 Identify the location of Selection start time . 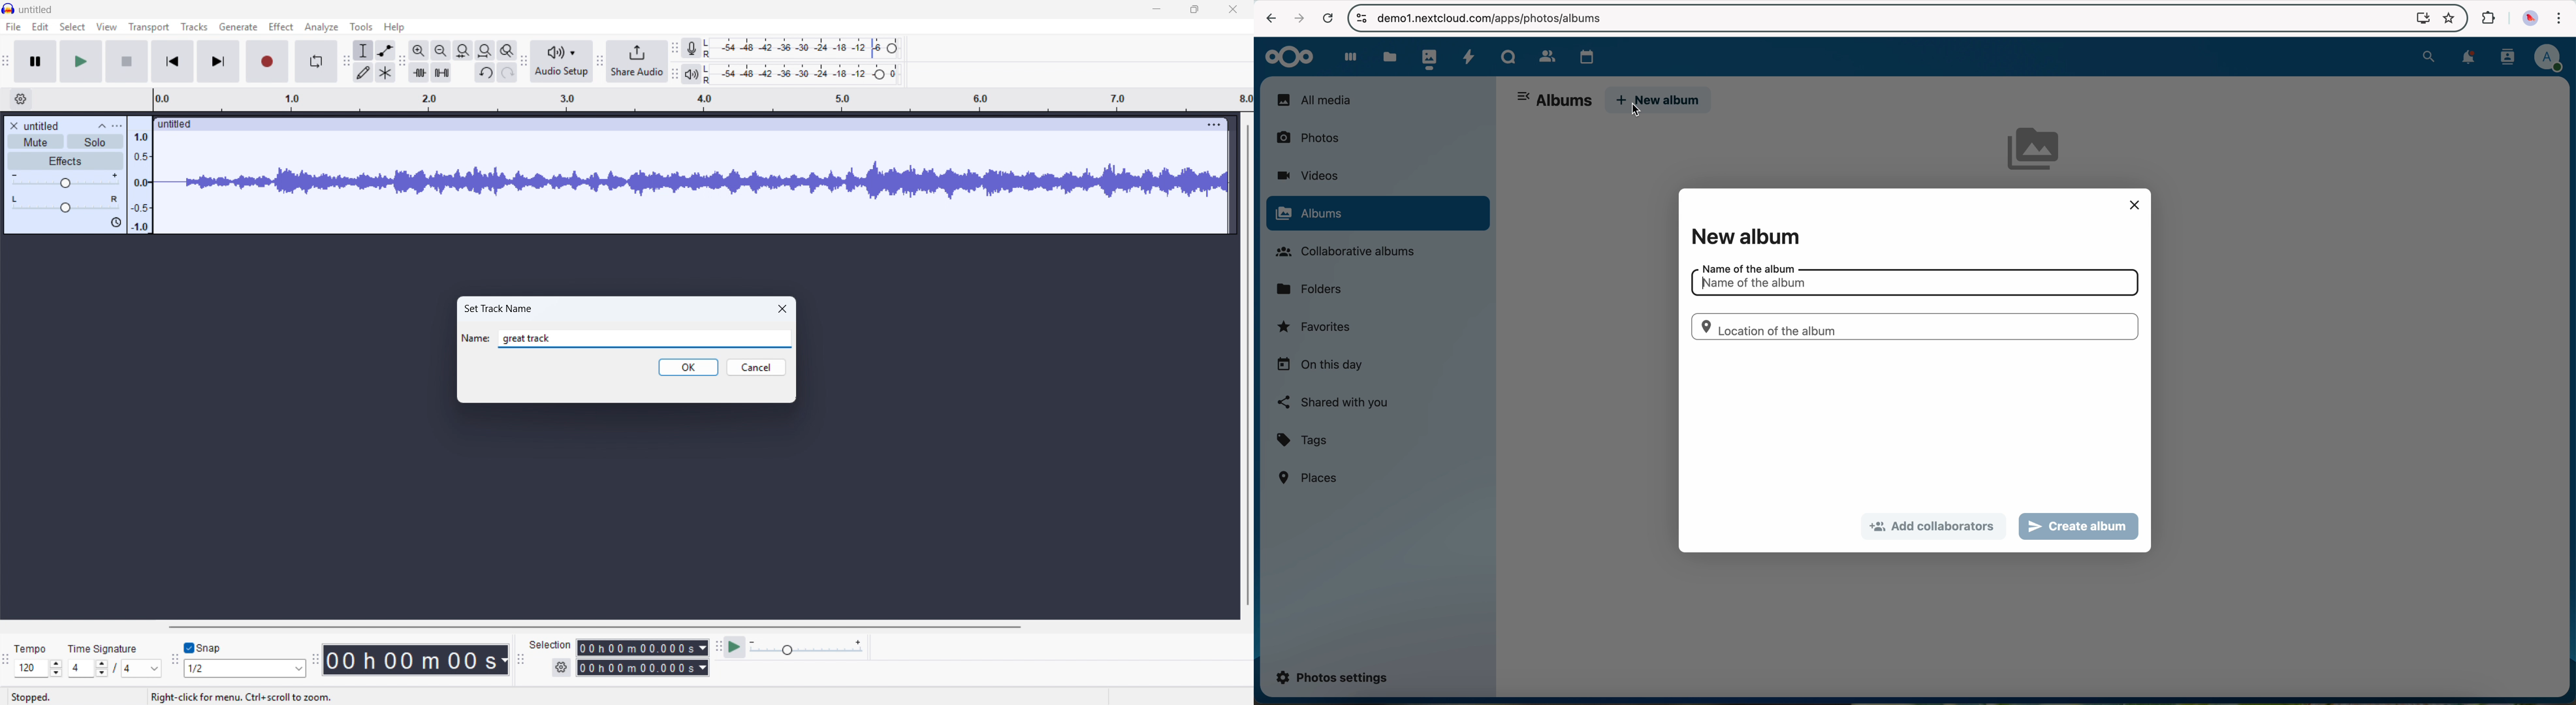
(643, 648).